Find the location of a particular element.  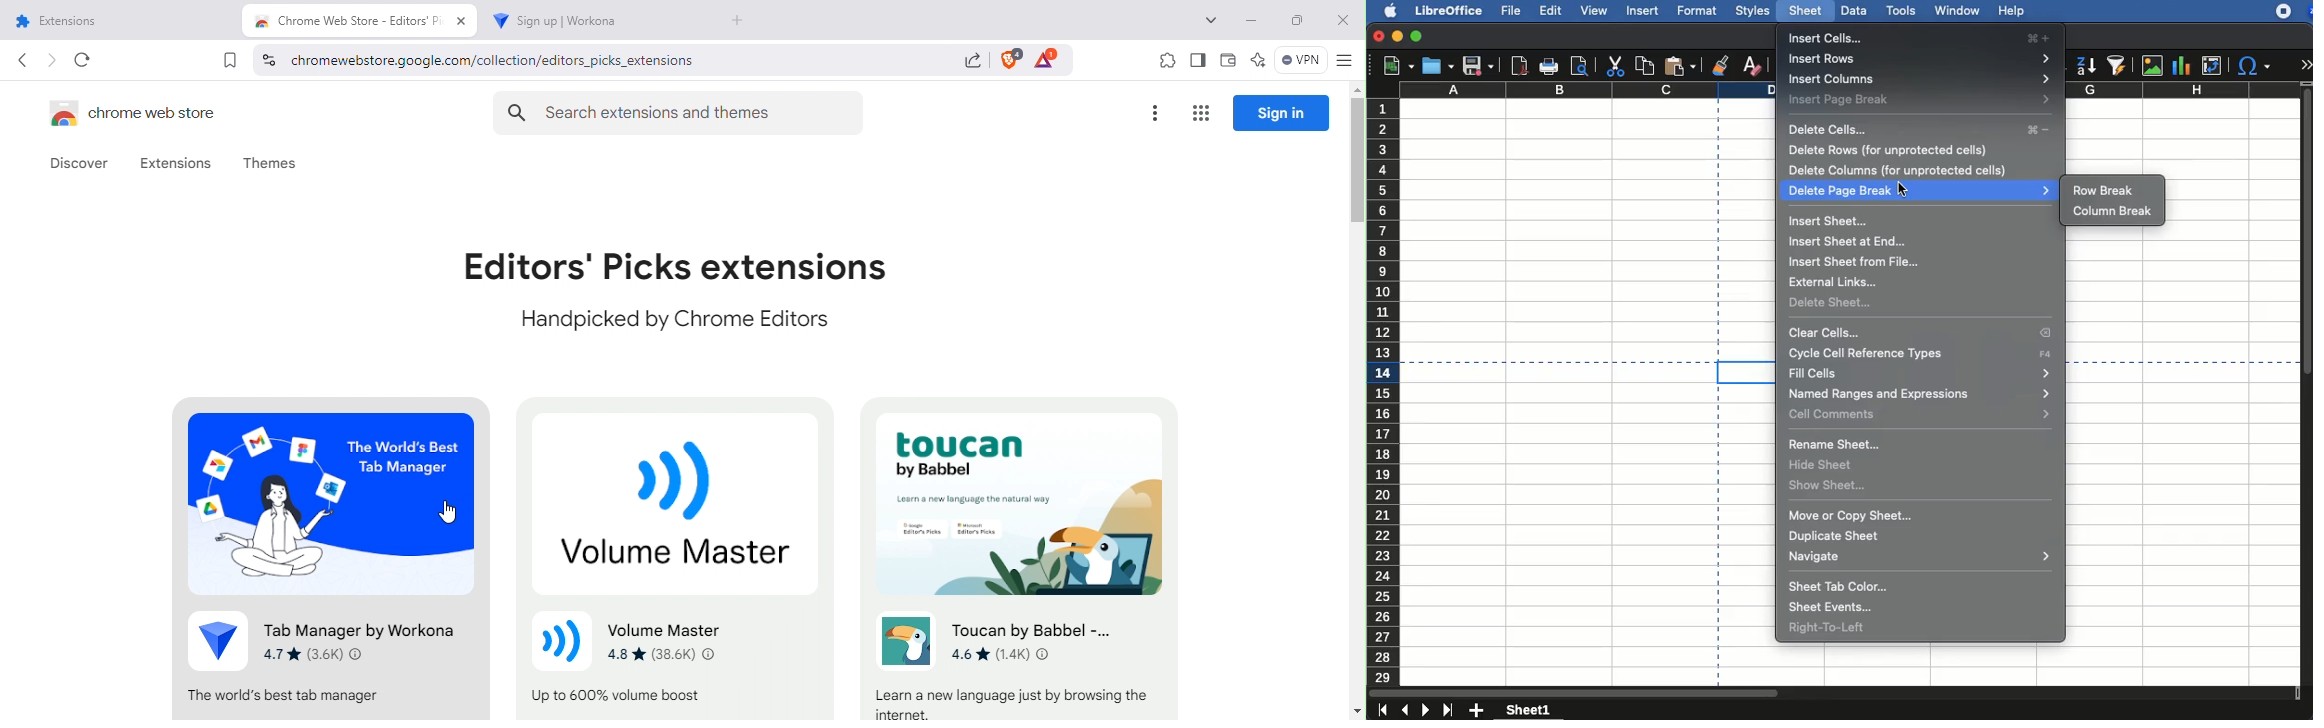

paste is located at coordinates (1683, 65).